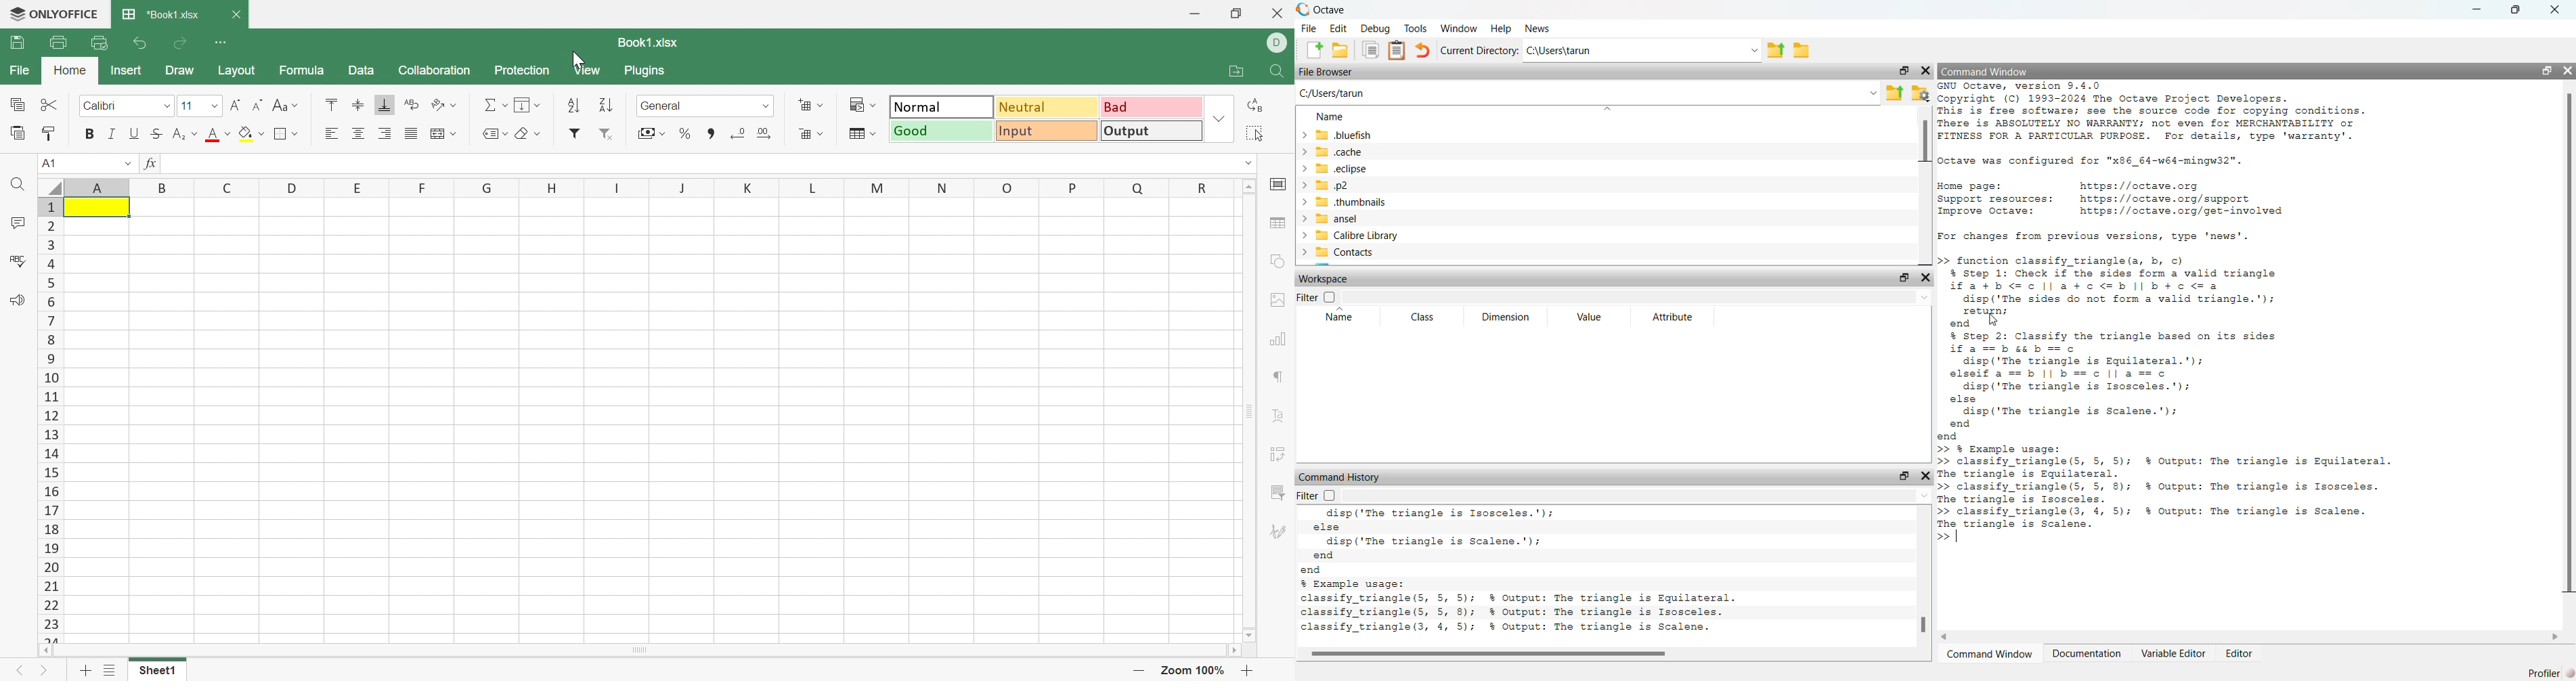  I want to click on move right, so click(2555, 636).